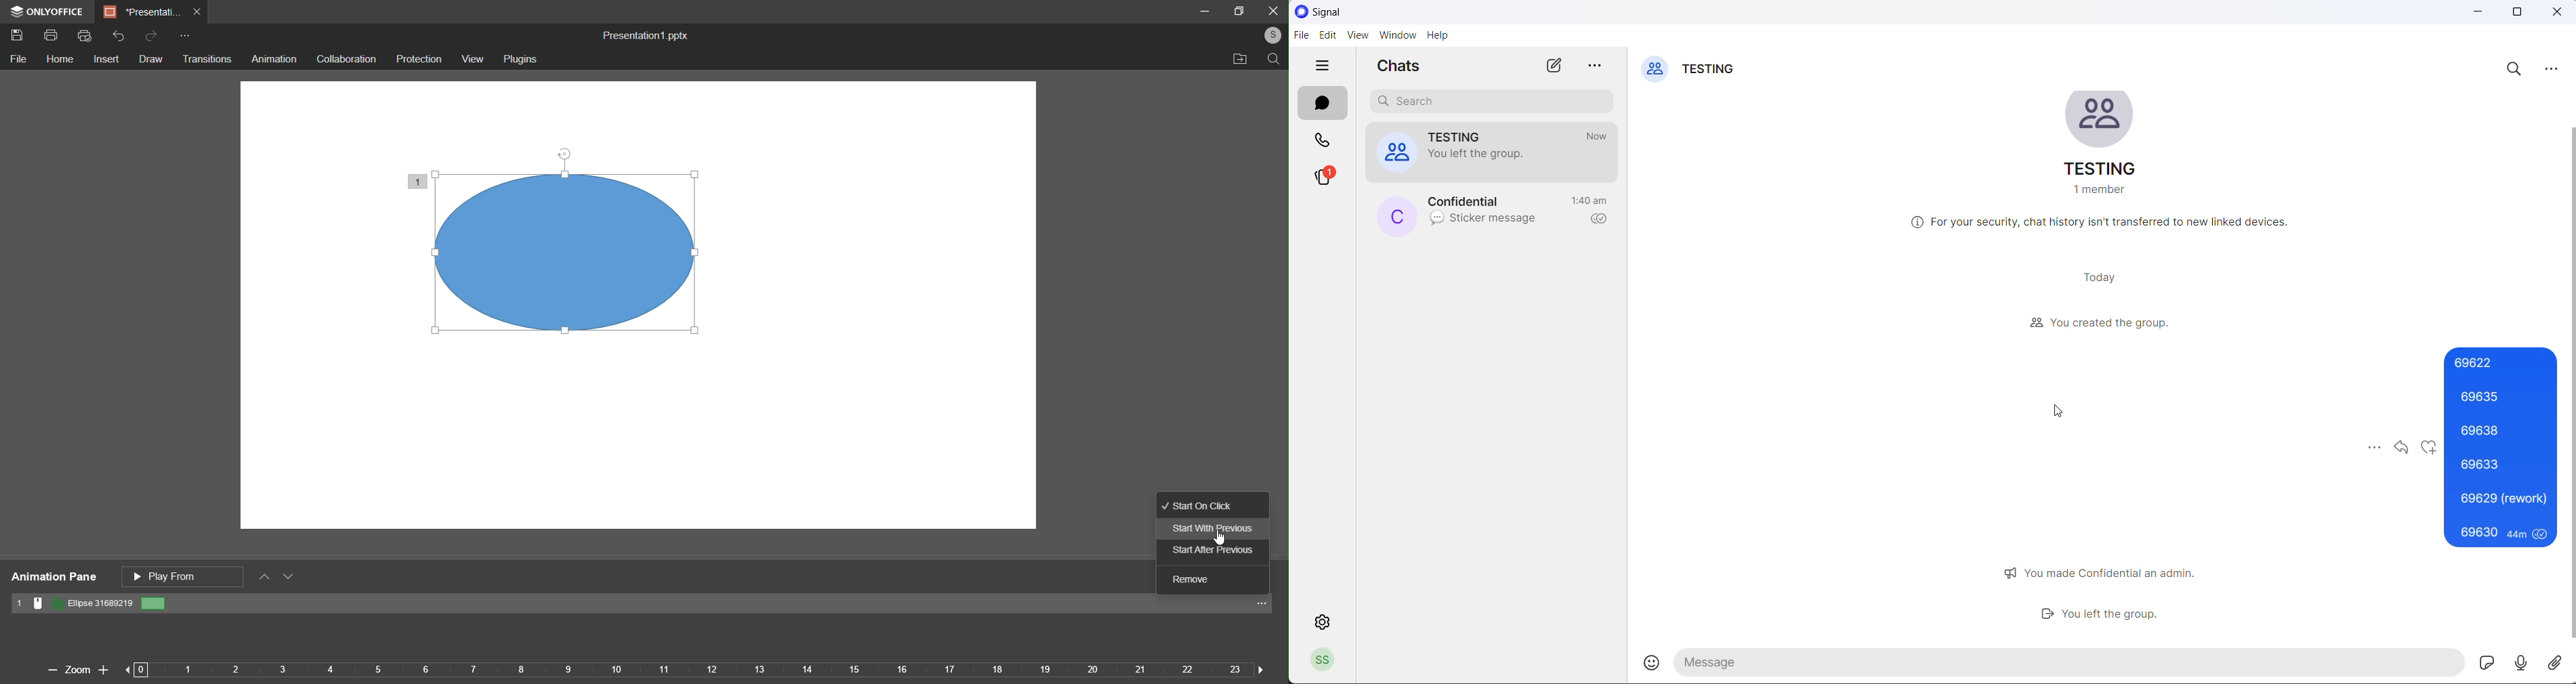  I want to click on move up, so click(266, 577).